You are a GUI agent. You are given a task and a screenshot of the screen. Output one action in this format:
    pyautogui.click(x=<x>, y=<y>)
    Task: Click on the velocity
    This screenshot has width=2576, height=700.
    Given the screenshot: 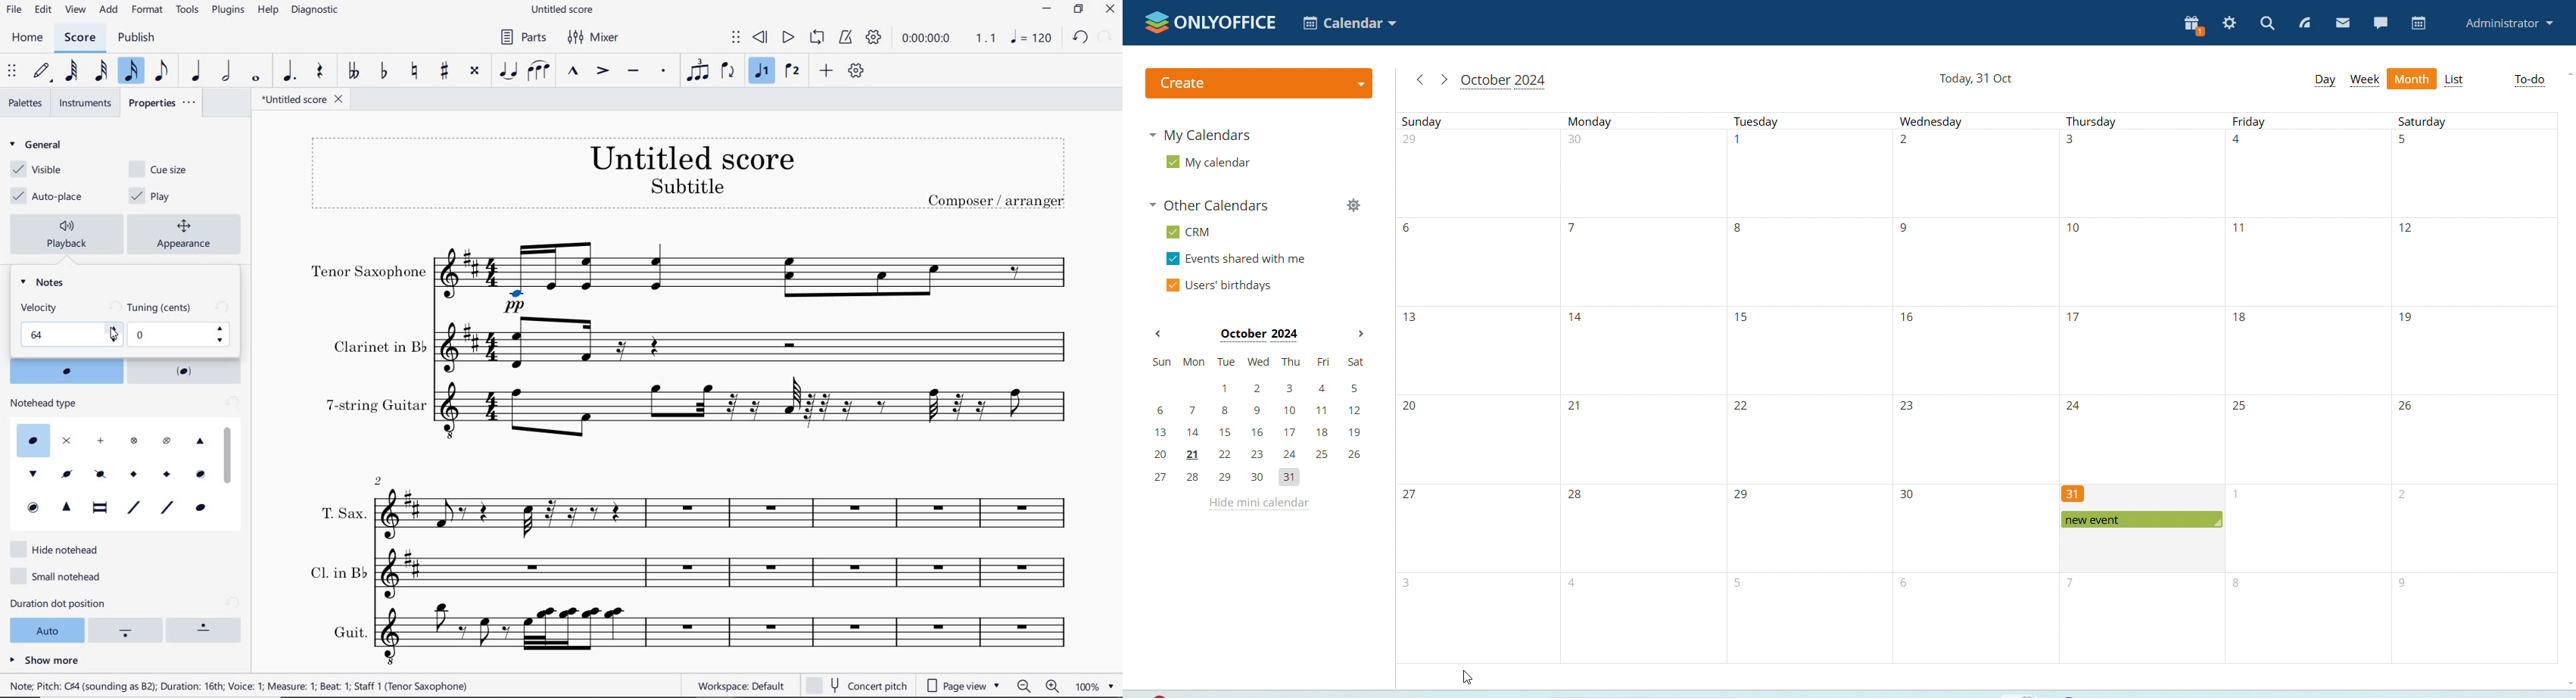 What is the action you would take?
    pyautogui.click(x=61, y=334)
    